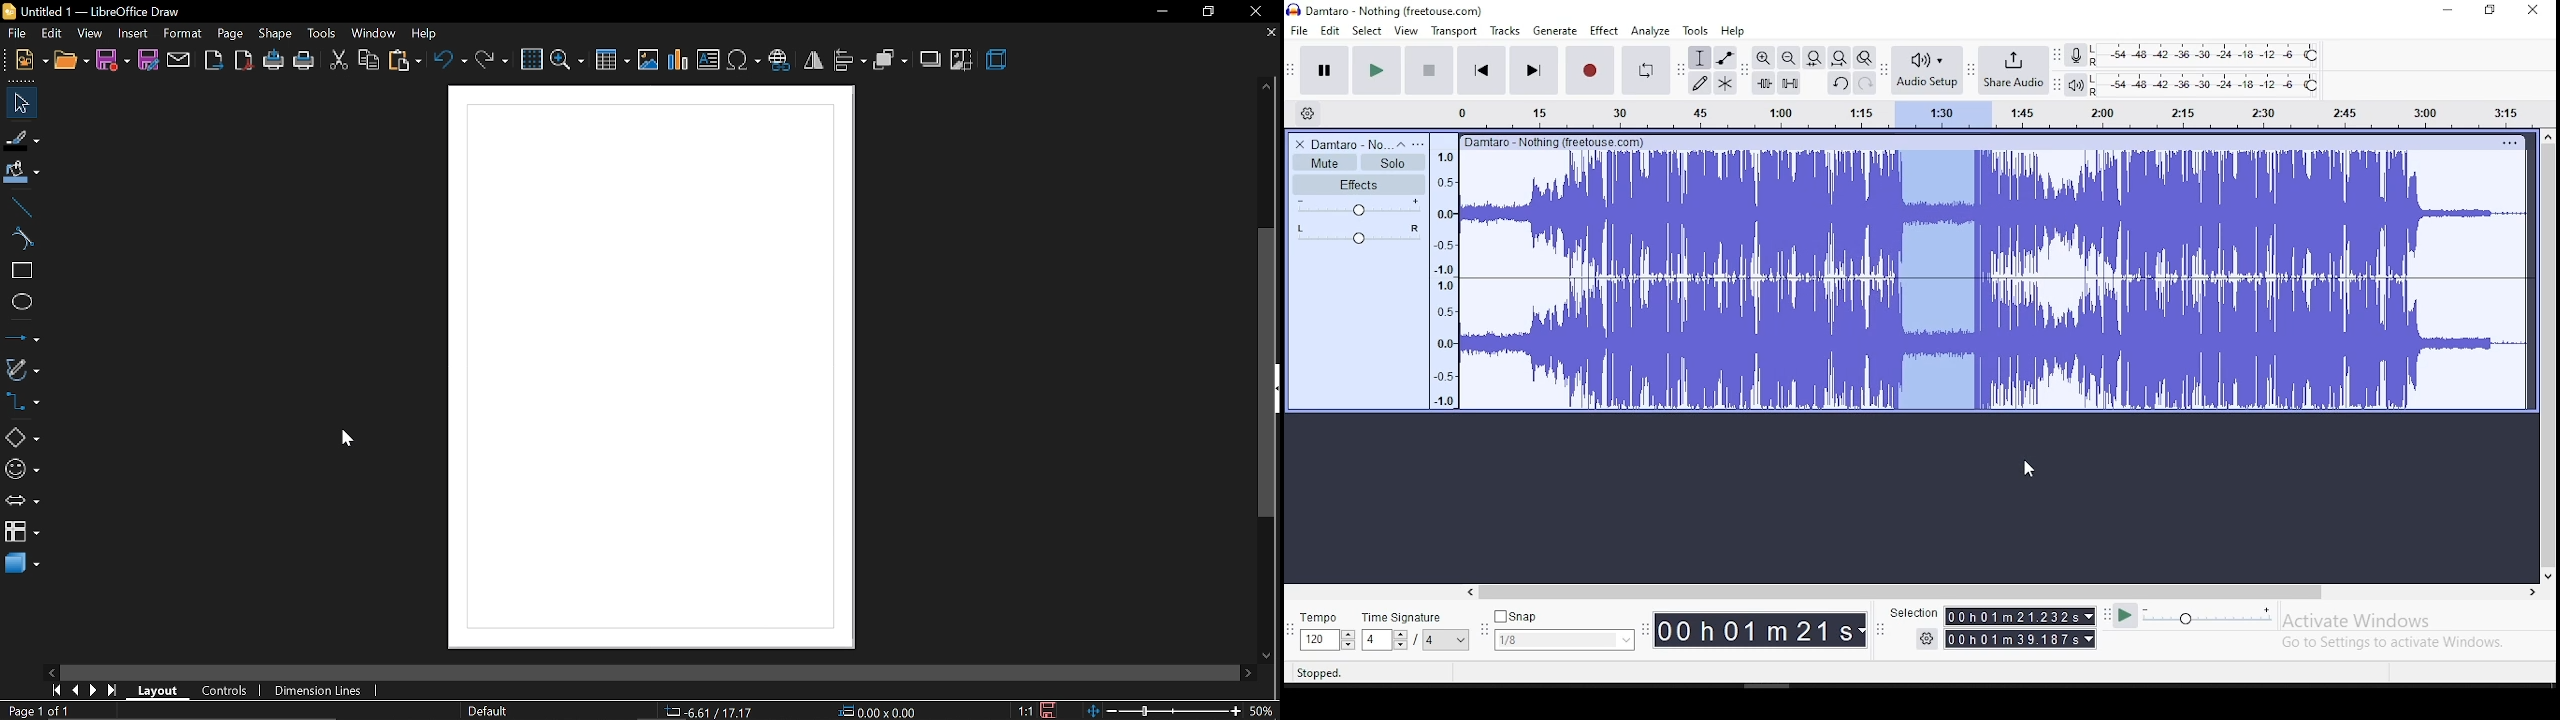 The image size is (2576, 728). Describe the element at coordinates (1482, 69) in the screenshot. I see `skip to start` at that location.